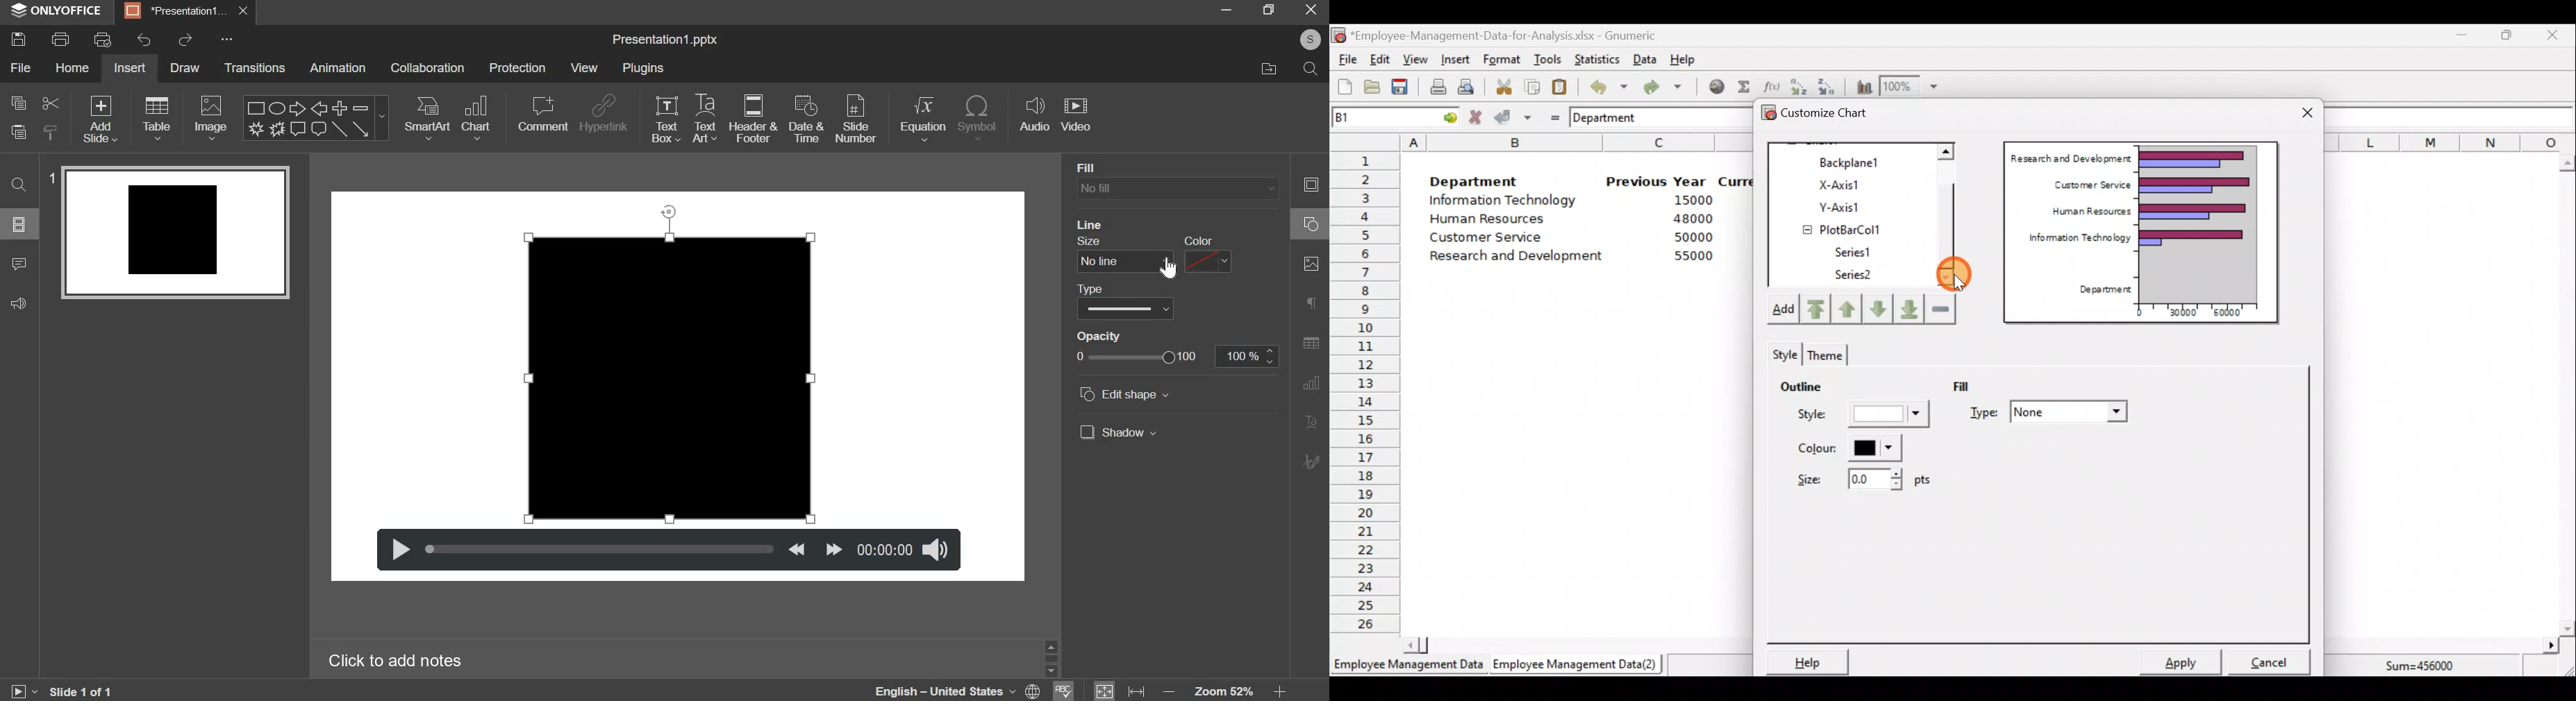 This screenshot has width=2576, height=728. What do you see at coordinates (1855, 161) in the screenshot?
I see `Backplane1` at bounding box center [1855, 161].